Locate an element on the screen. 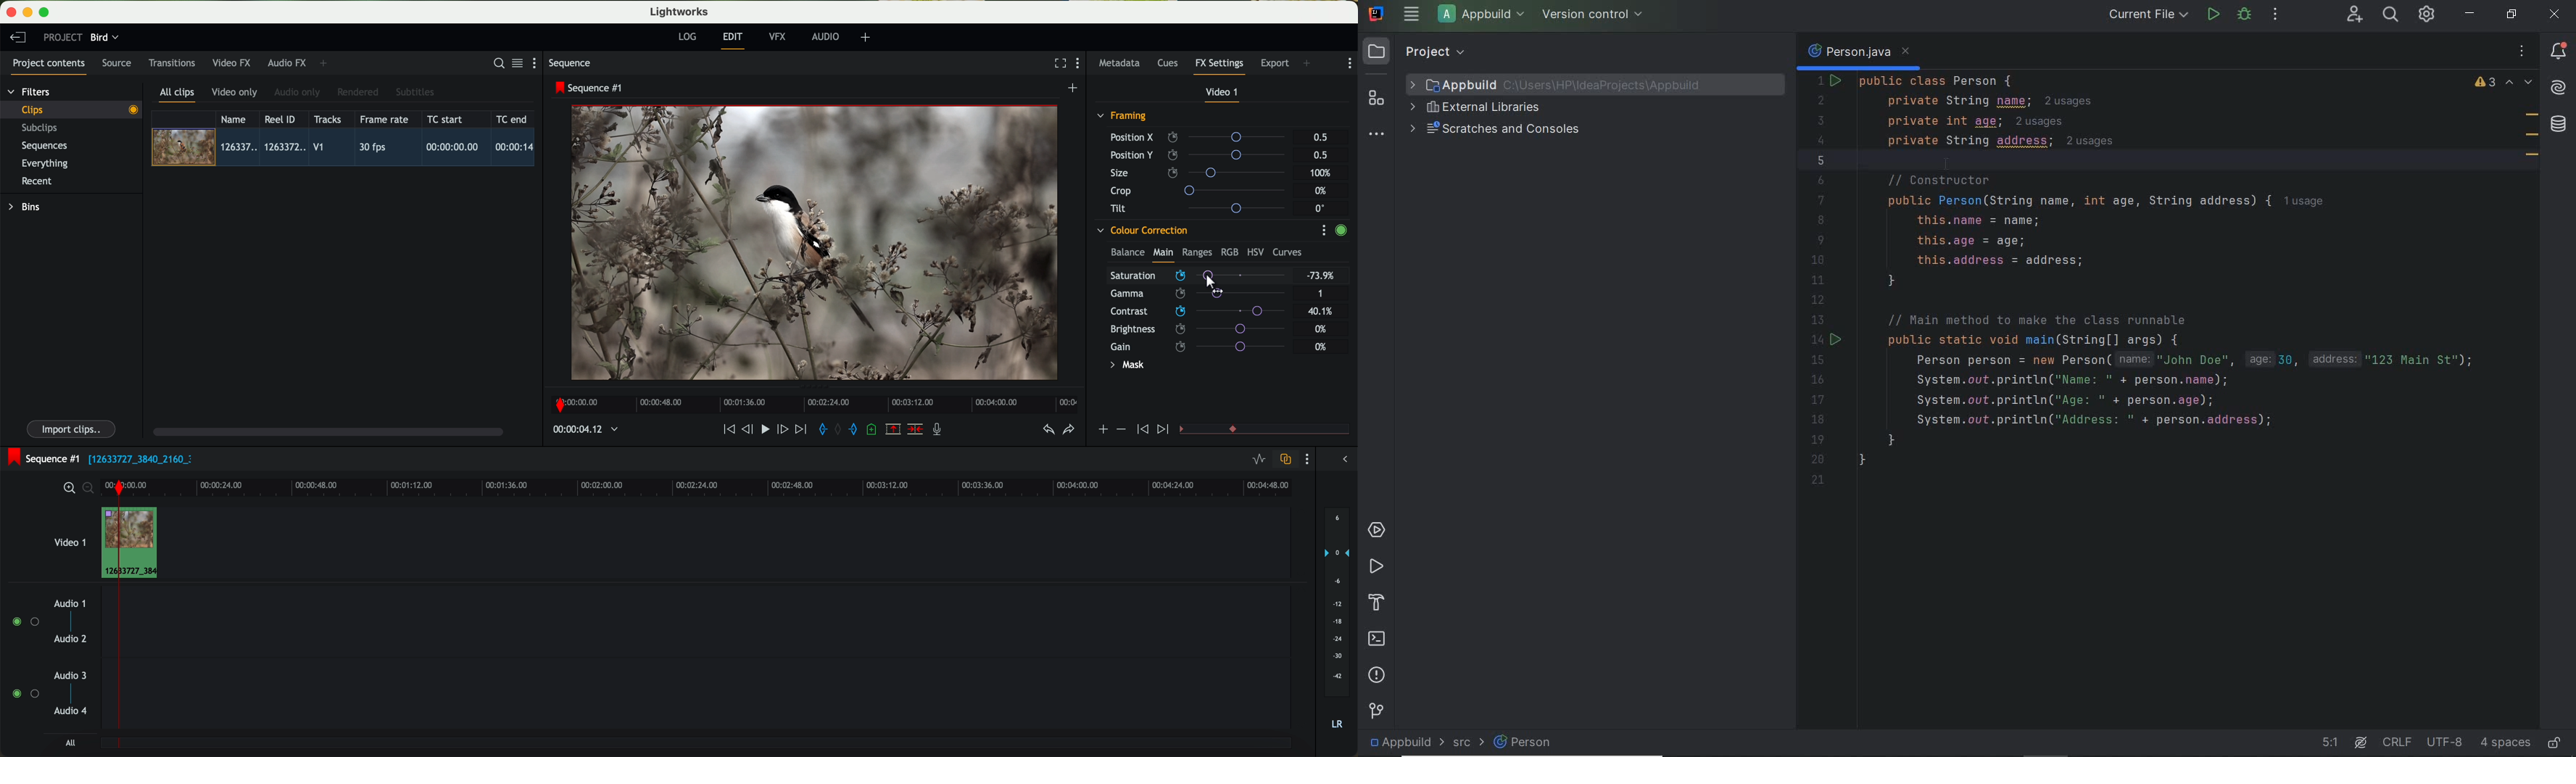 This screenshot has height=784, width=2576. zoom in is located at coordinates (68, 488).